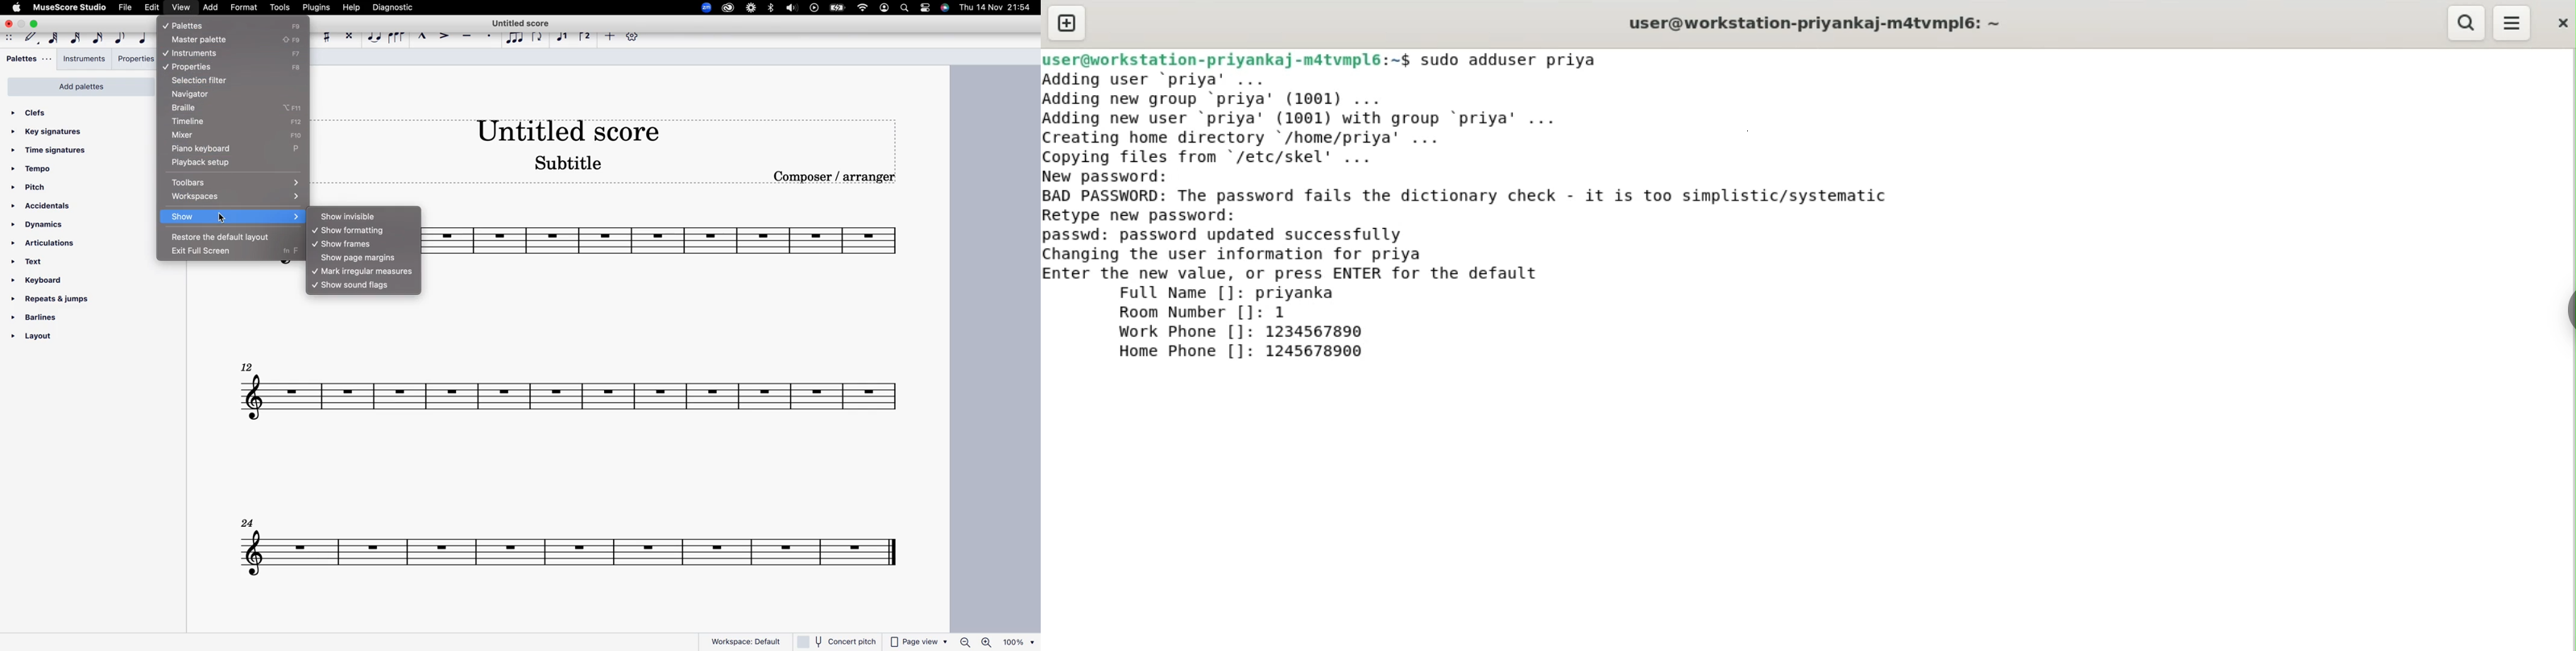 This screenshot has height=672, width=2576. What do you see at coordinates (7, 23) in the screenshot?
I see `close` at bounding box center [7, 23].